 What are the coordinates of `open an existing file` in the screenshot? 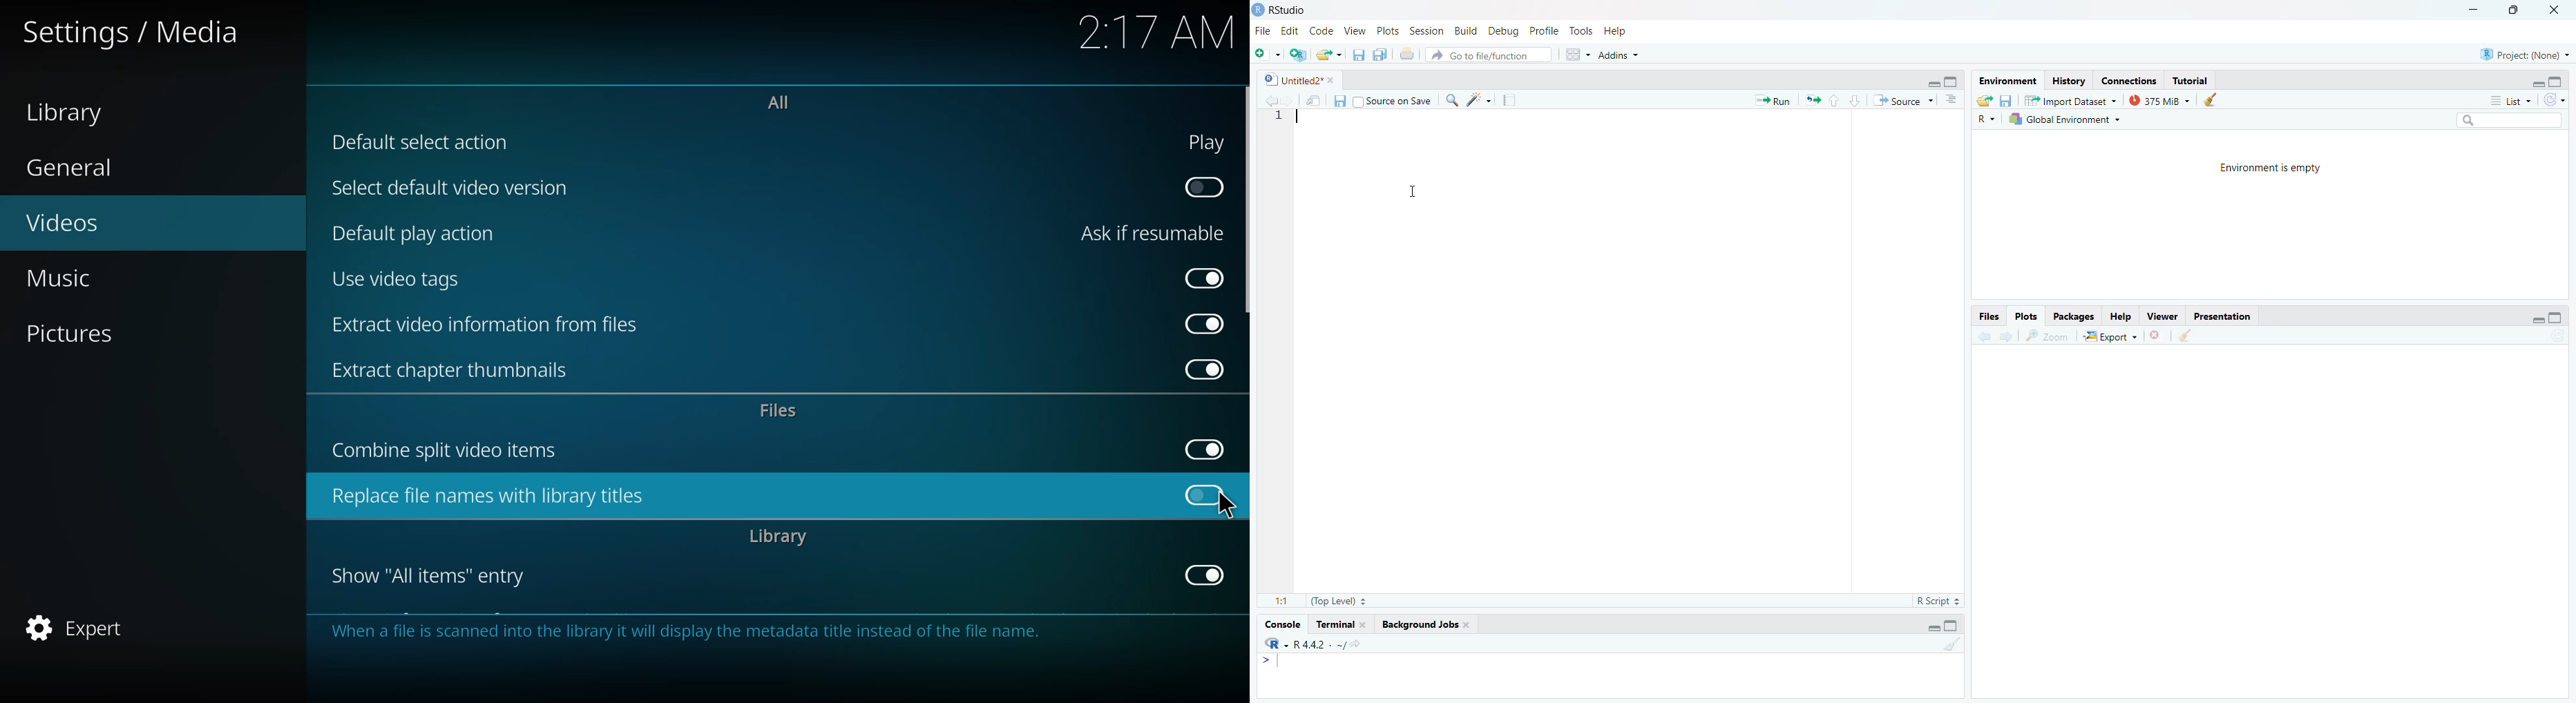 It's located at (1329, 54).